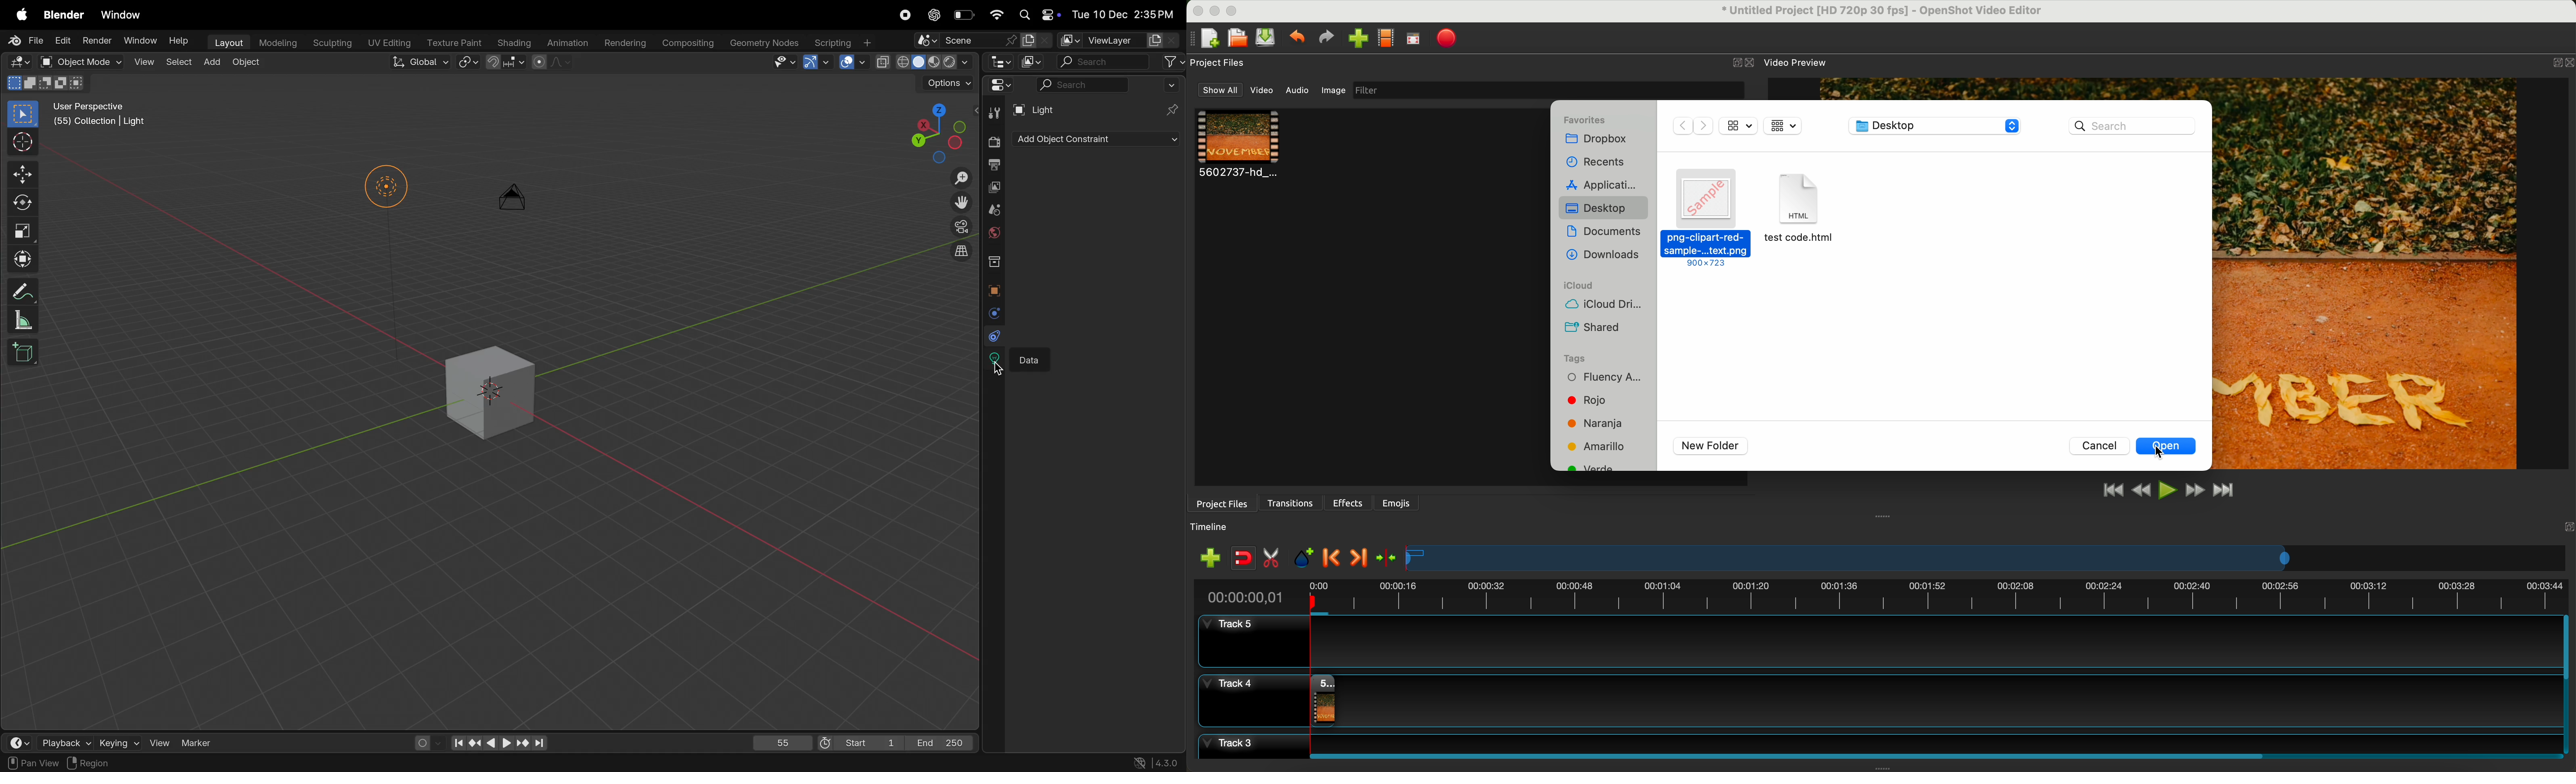  Describe the element at coordinates (2101, 446) in the screenshot. I see `cancel button` at that location.